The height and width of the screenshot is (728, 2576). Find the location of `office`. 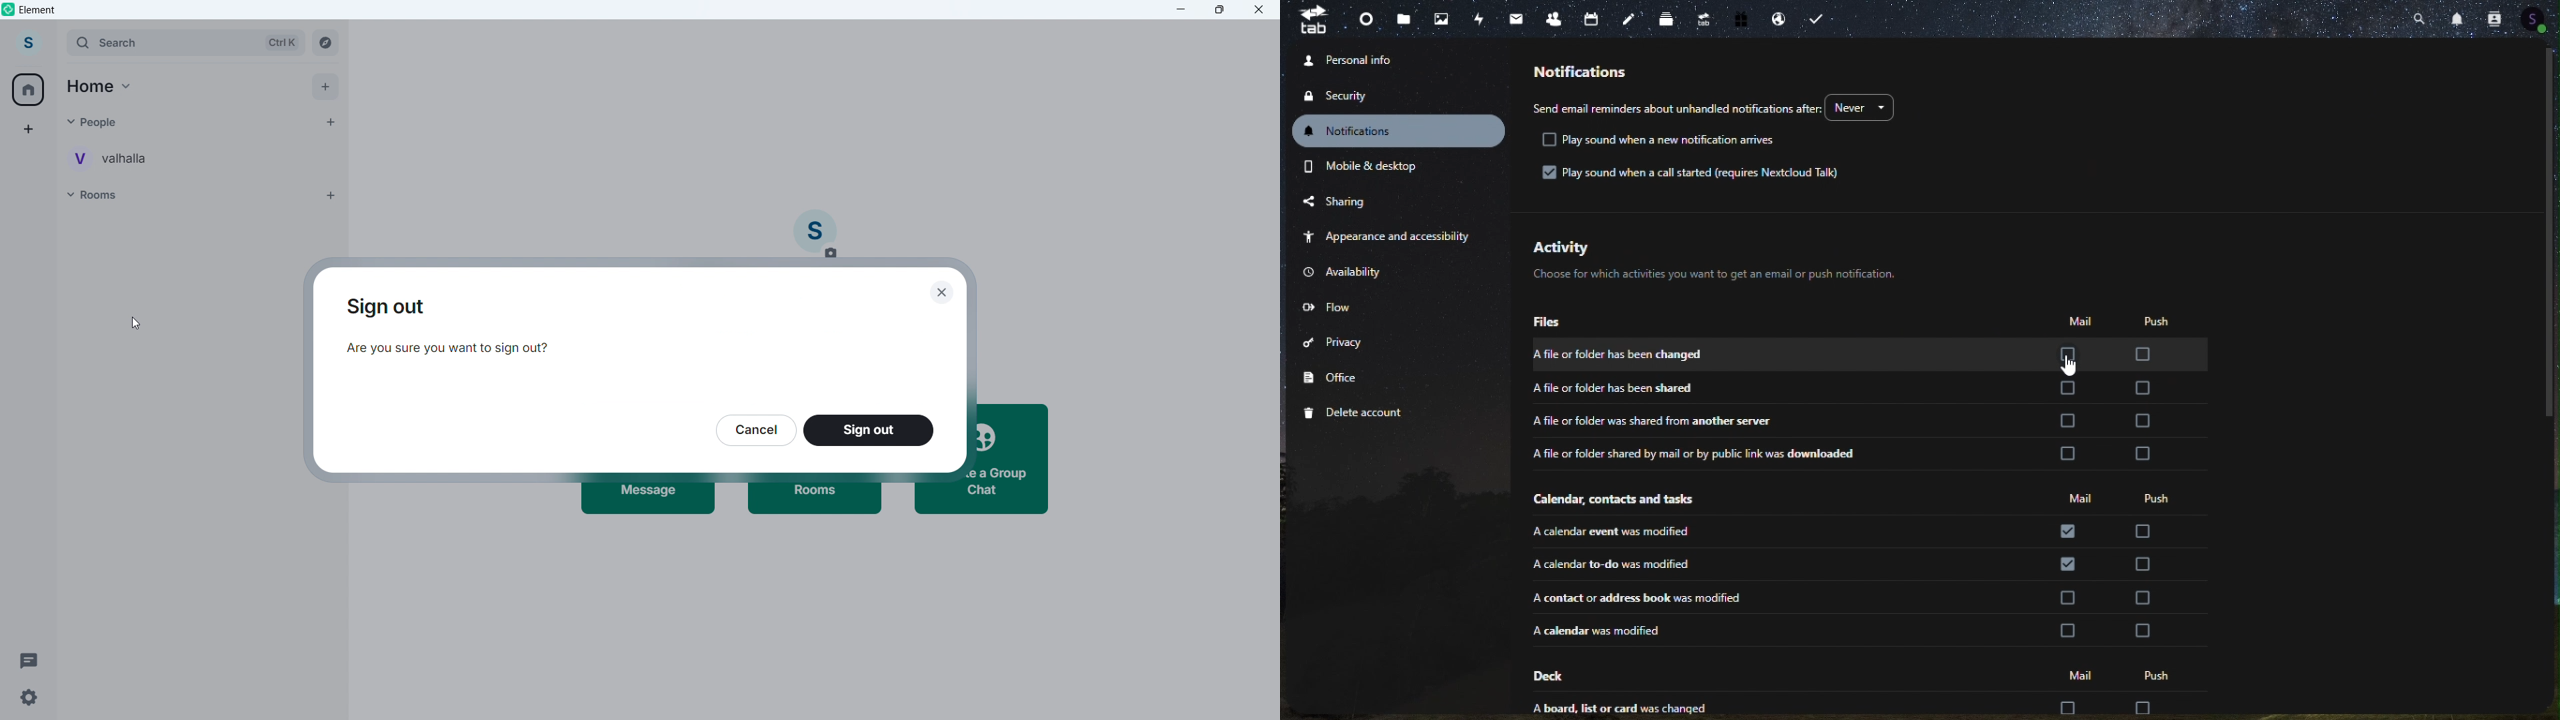

office is located at coordinates (1365, 374).